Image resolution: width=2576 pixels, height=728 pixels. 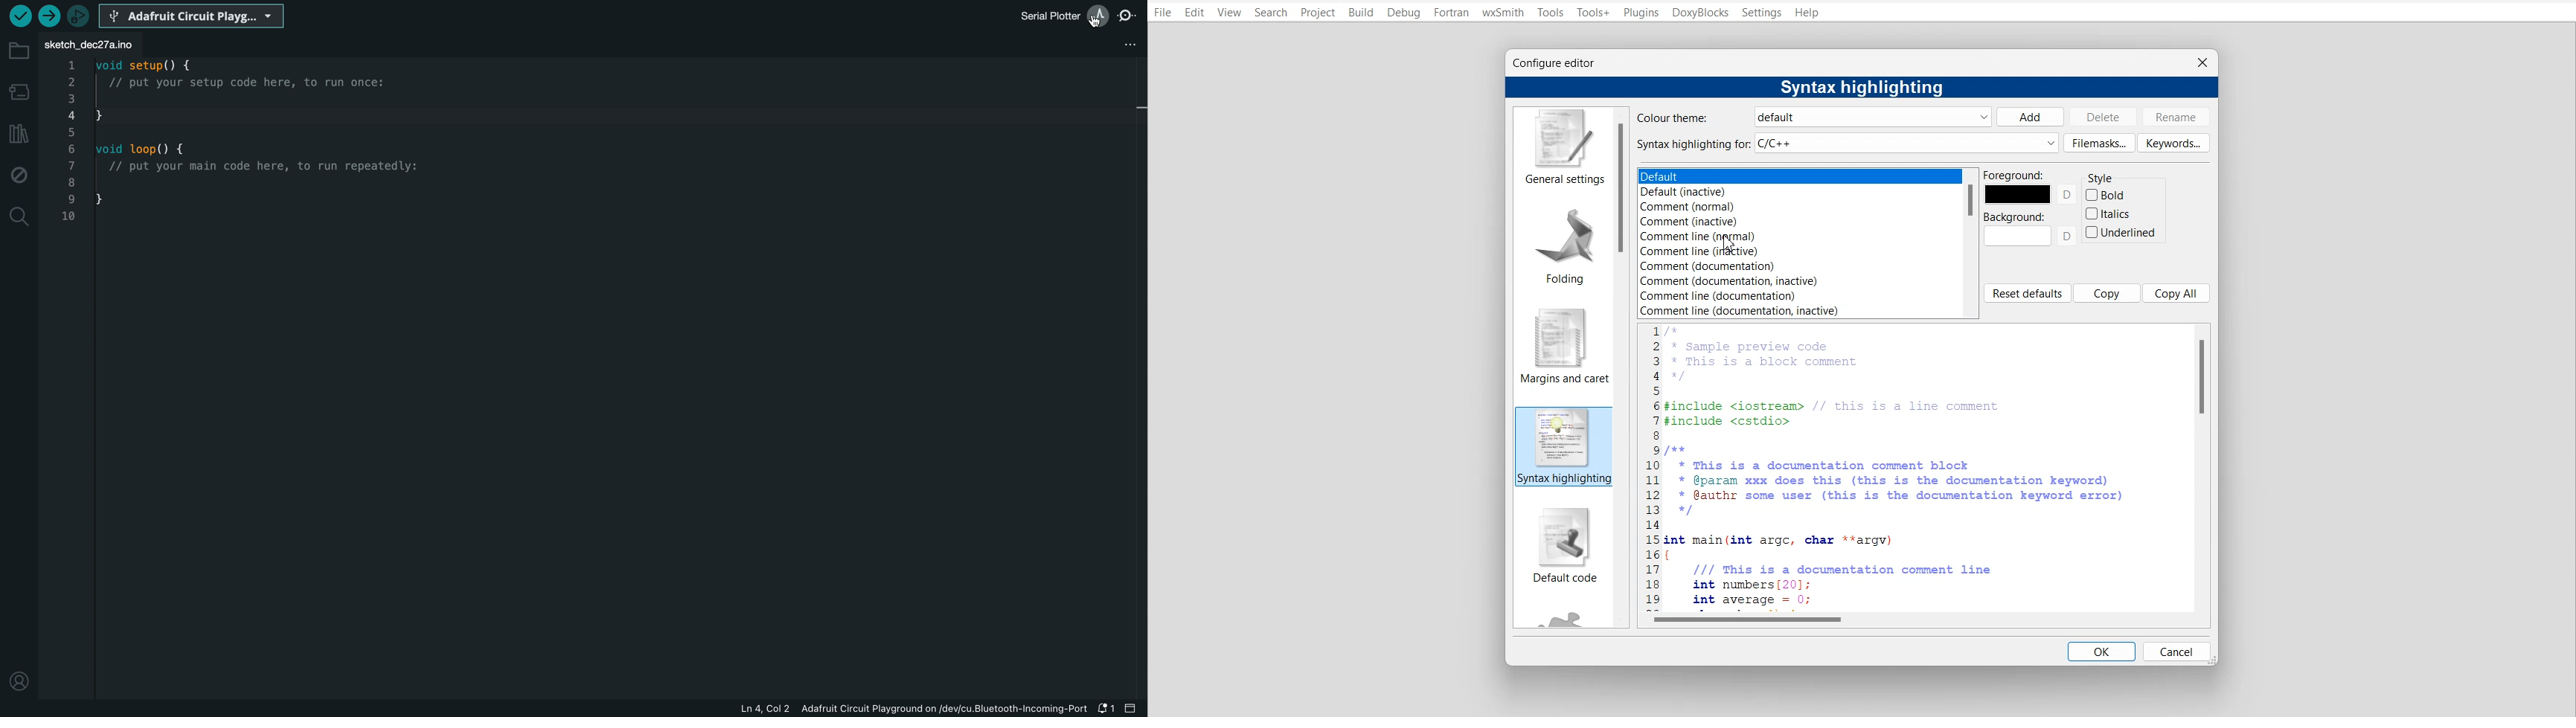 I want to click on Italics, so click(x=2111, y=213).